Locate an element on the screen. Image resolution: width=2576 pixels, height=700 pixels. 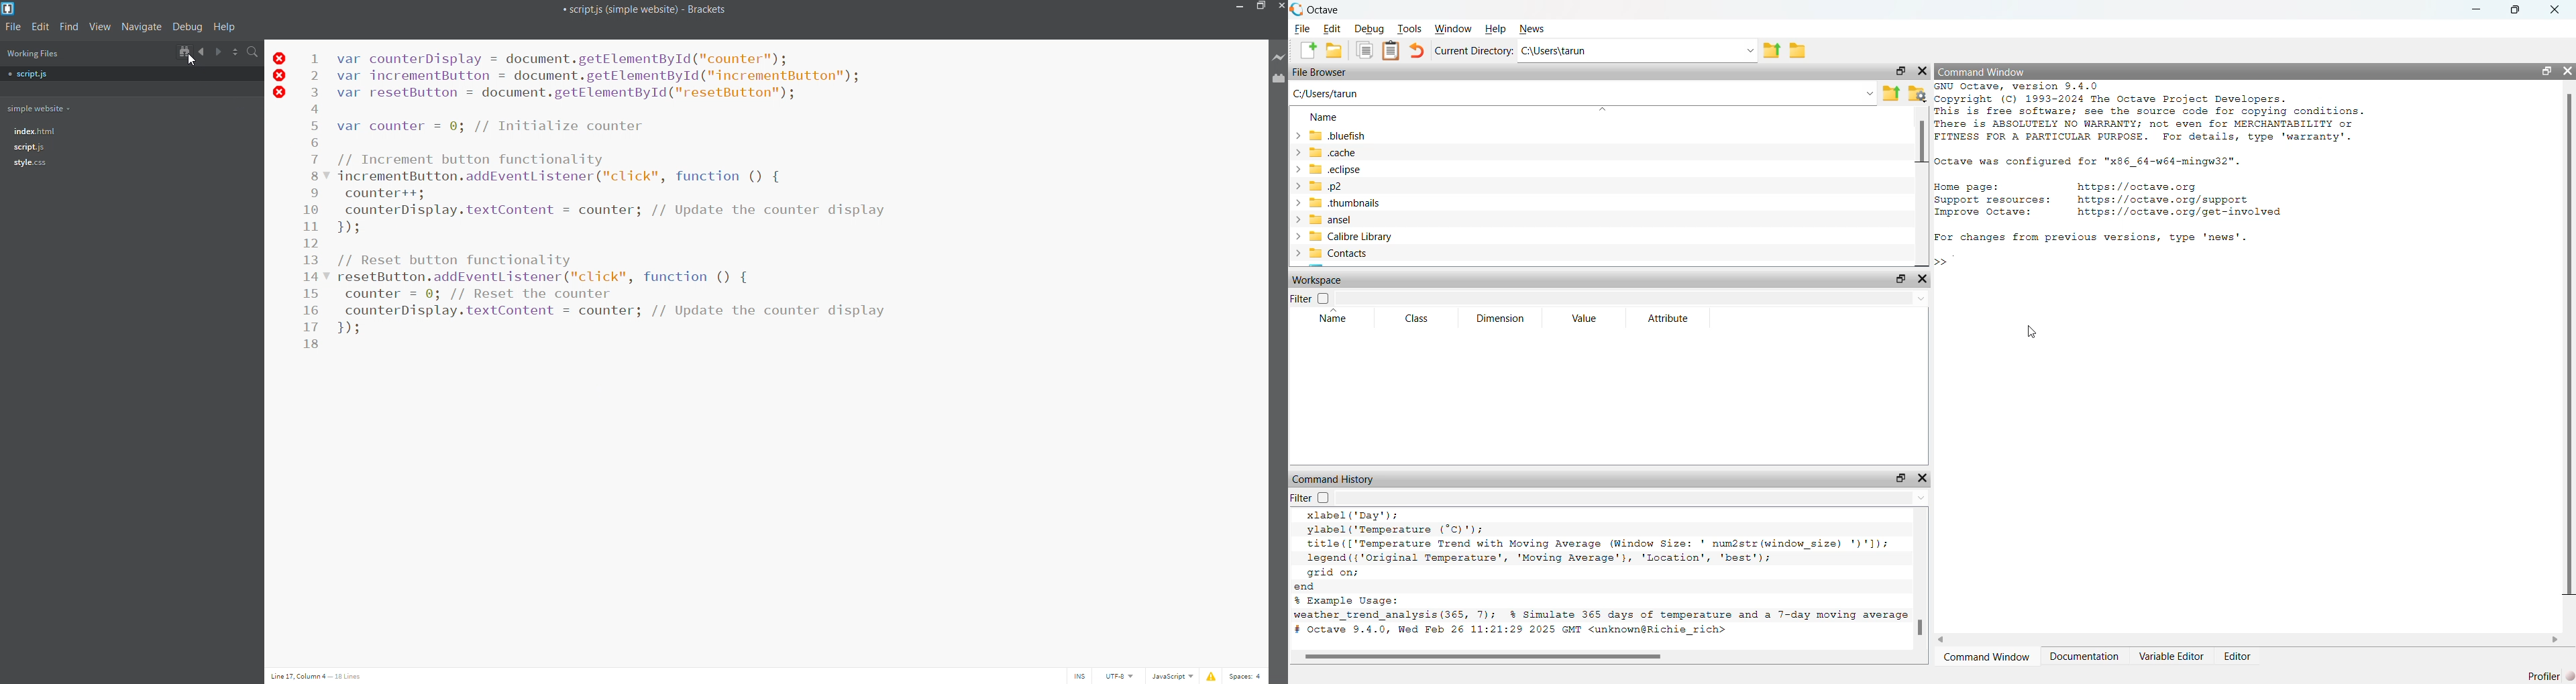
navigate forward is located at coordinates (218, 51).